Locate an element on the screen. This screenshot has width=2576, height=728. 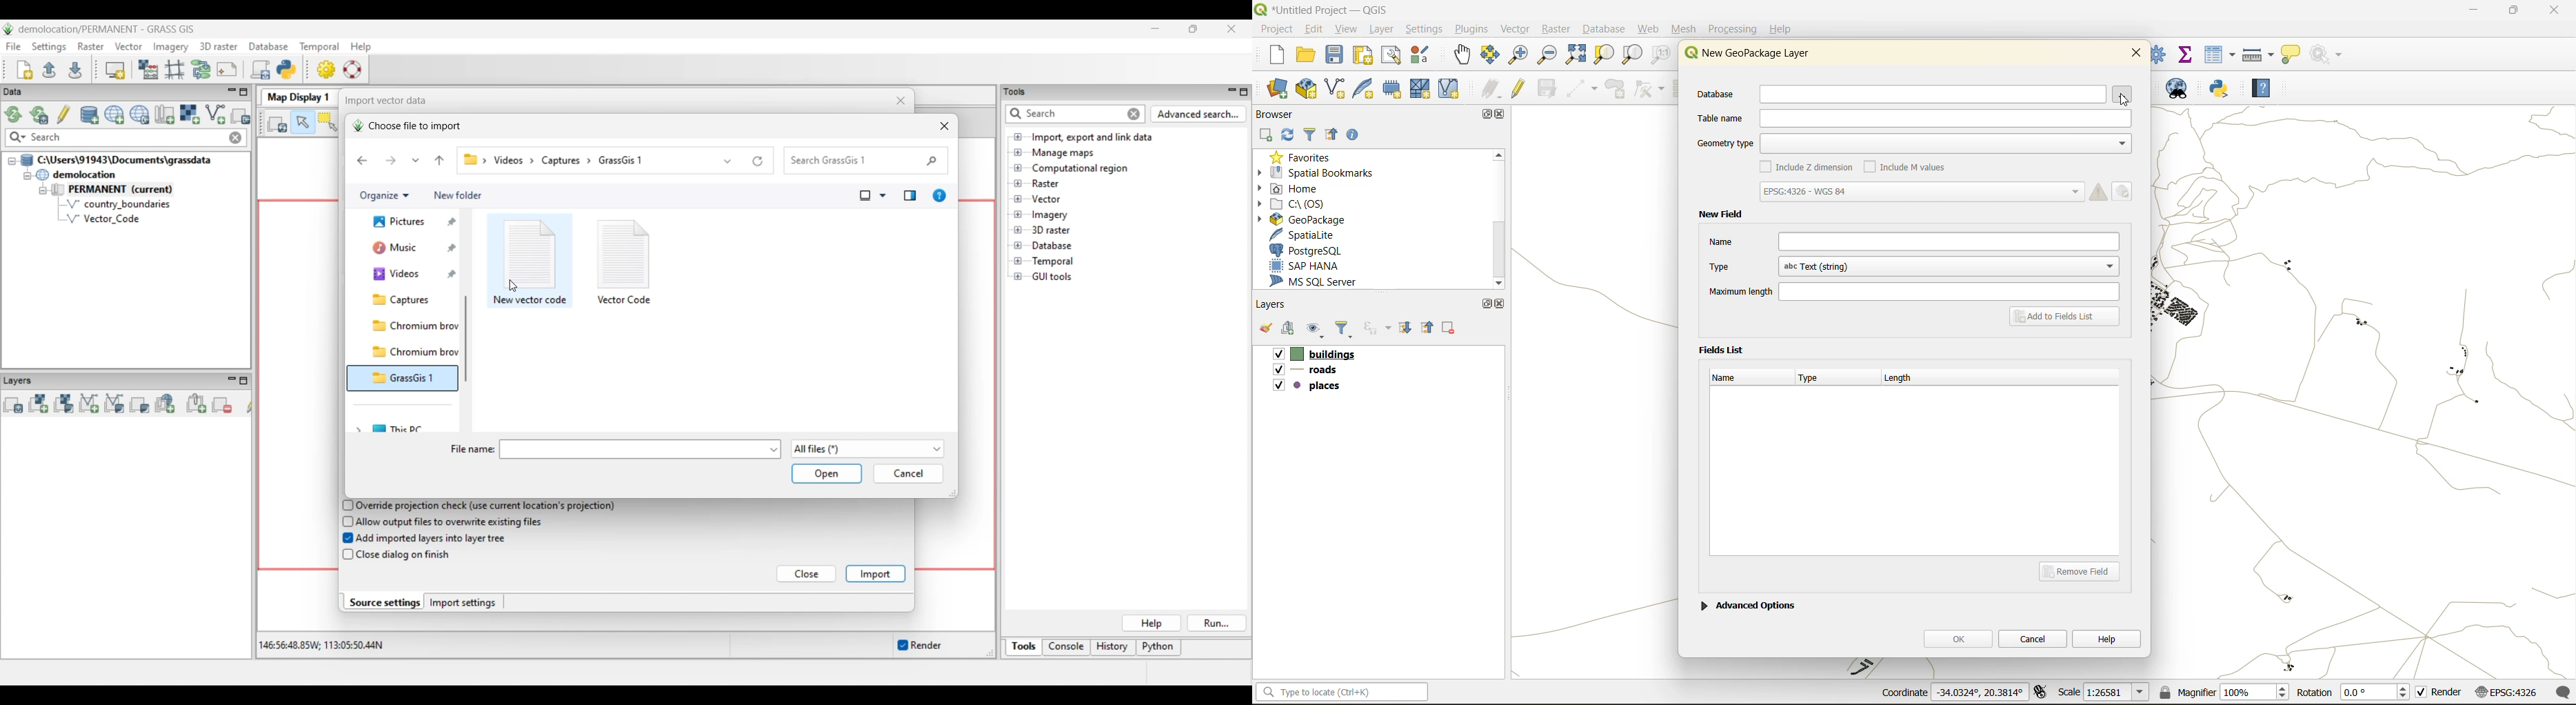
collapse all is located at coordinates (1335, 135).